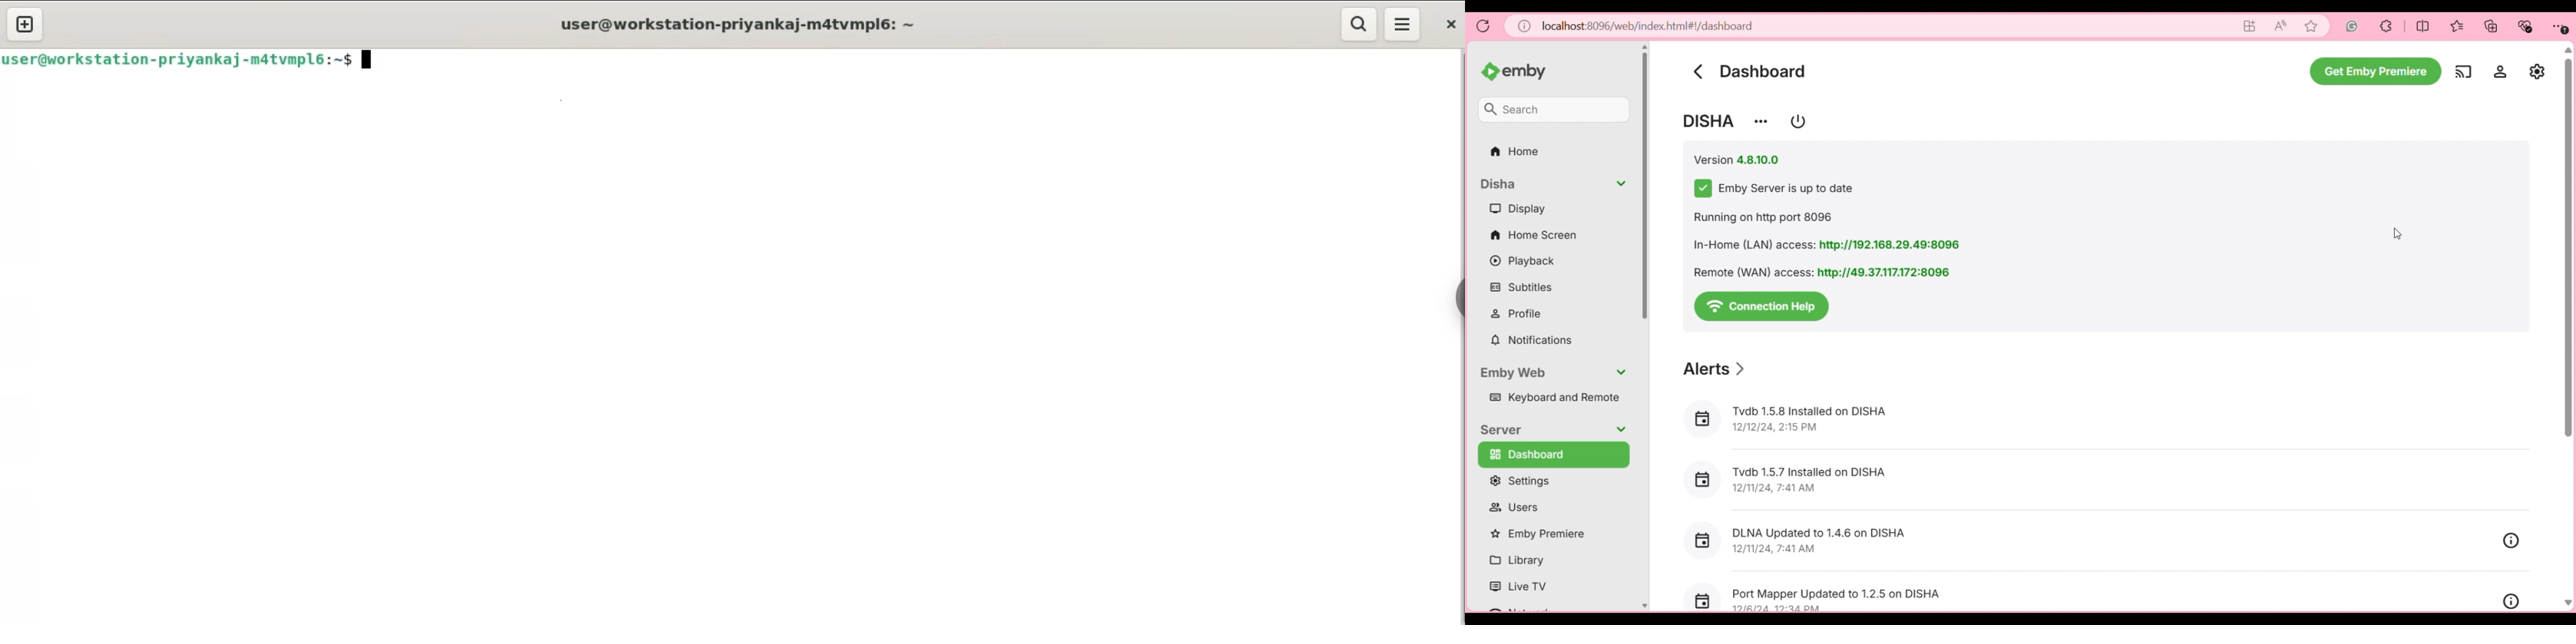 The width and height of the screenshot is (2576, 644). What do you see at coordinates (1536, 73) in the screenshot?
I see `emby` at bounding box center [1536, 73].